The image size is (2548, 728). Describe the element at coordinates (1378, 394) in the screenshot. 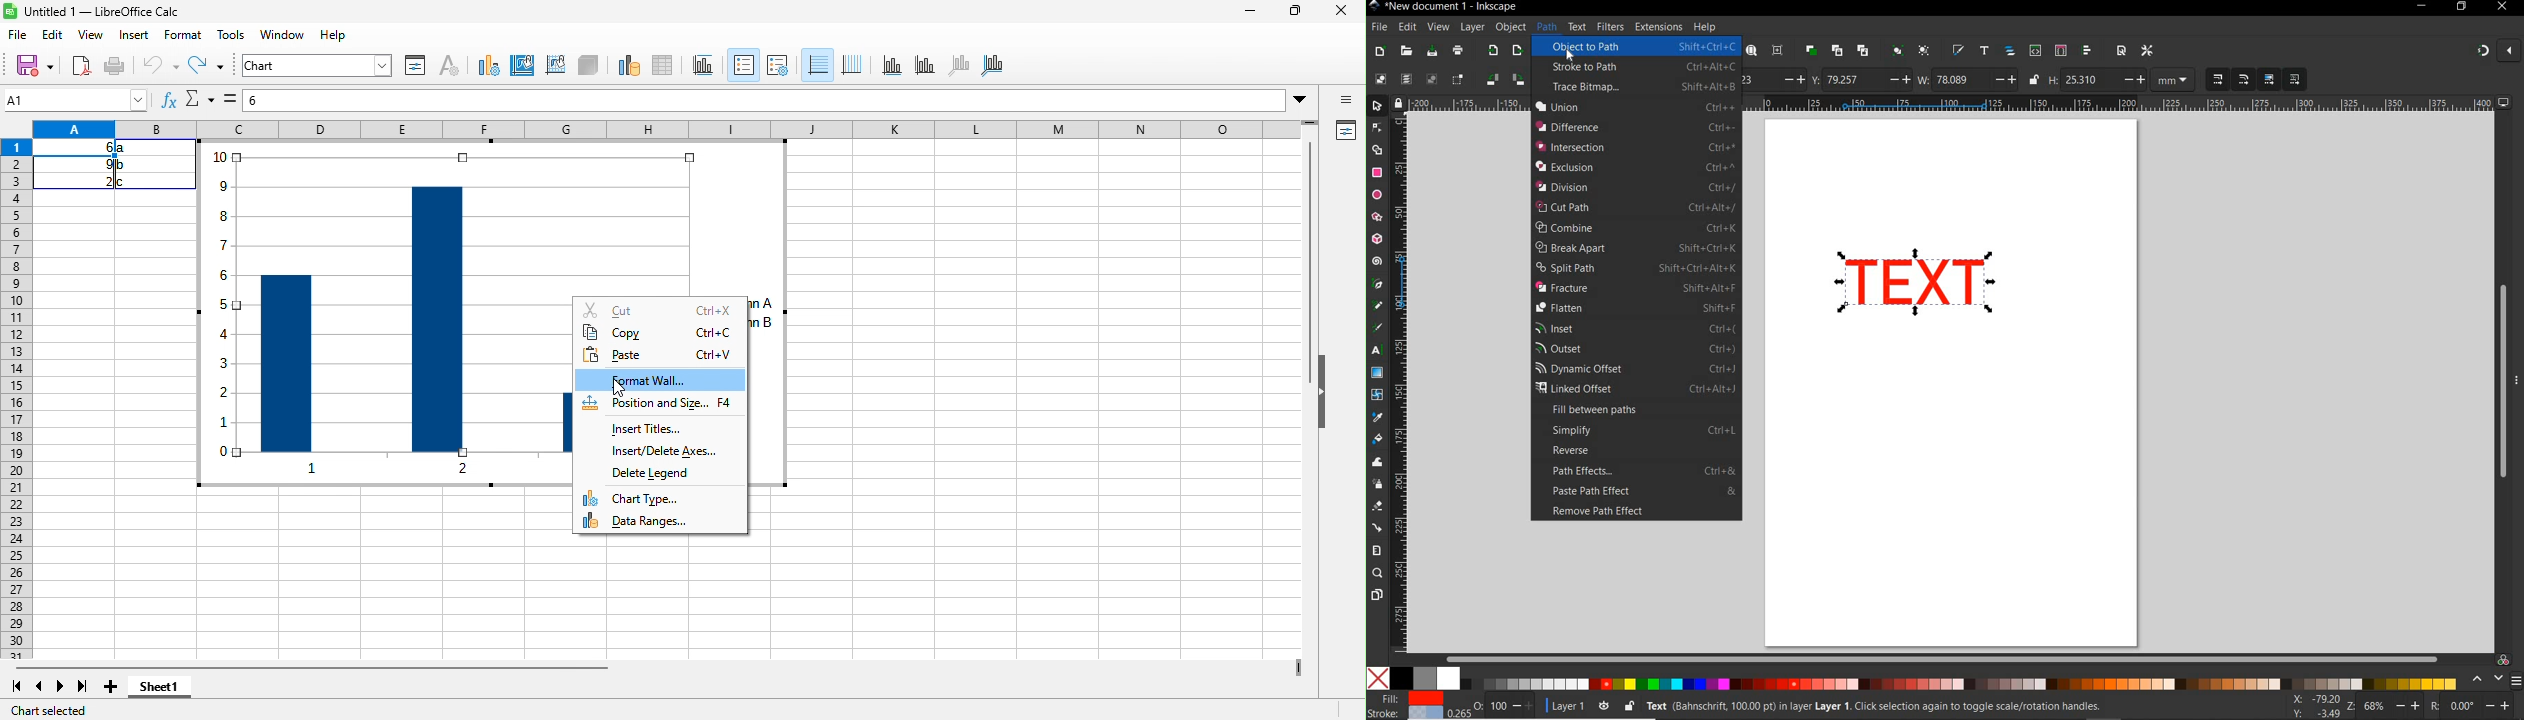

I see `MESH TOOL` at that location.